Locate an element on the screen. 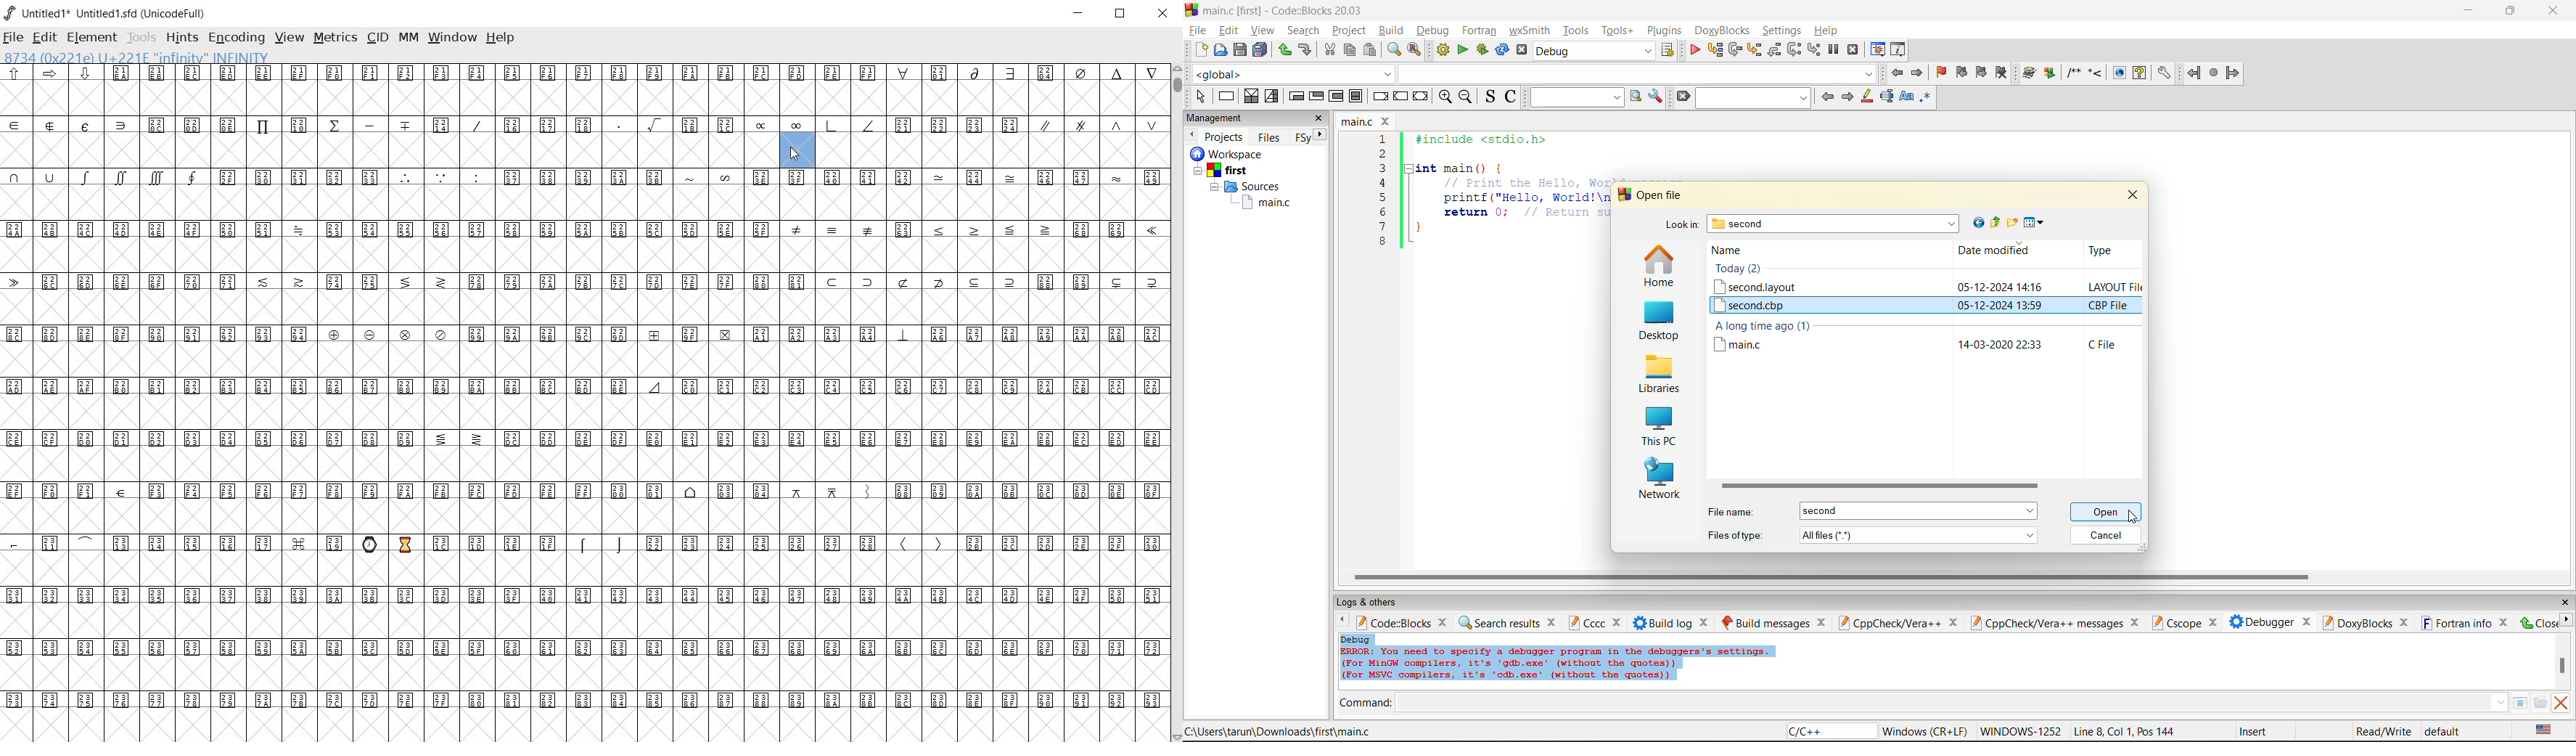 This screenshot has width=2576, height=756. emojis is located at coordinates (387, 543).